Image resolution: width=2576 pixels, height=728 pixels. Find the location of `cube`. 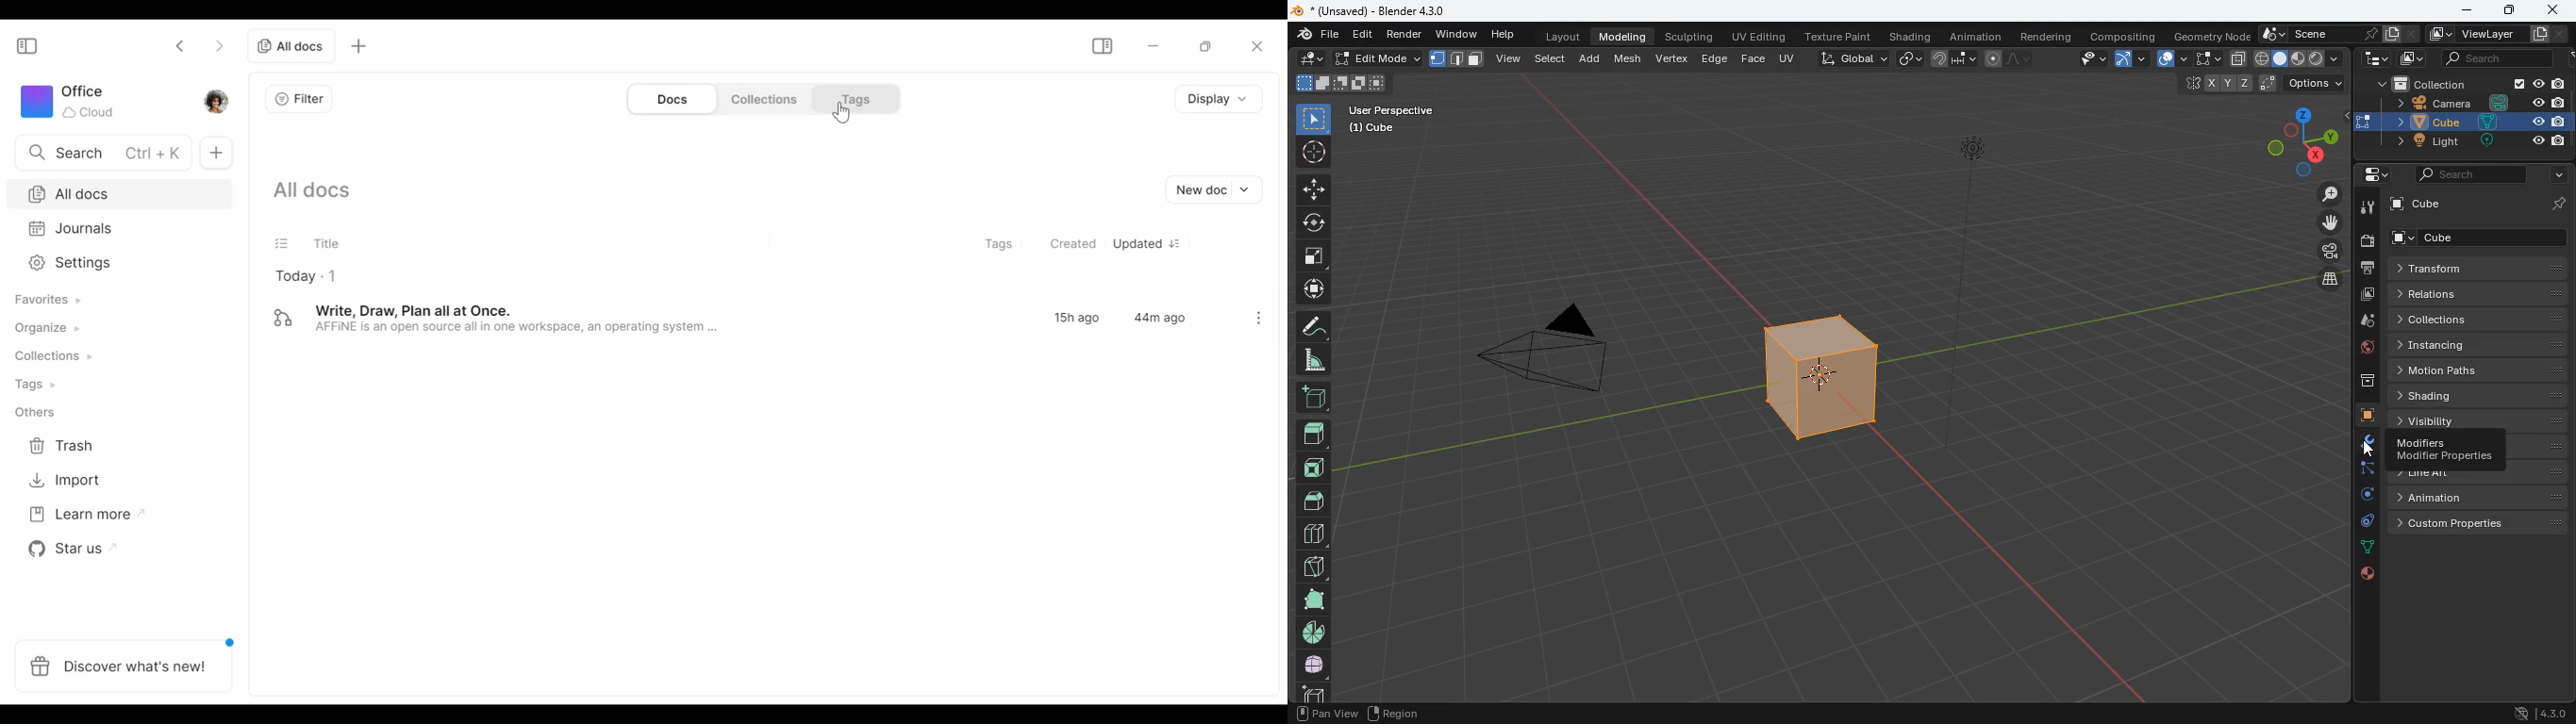

cube is located at coordinates (2480, 203).